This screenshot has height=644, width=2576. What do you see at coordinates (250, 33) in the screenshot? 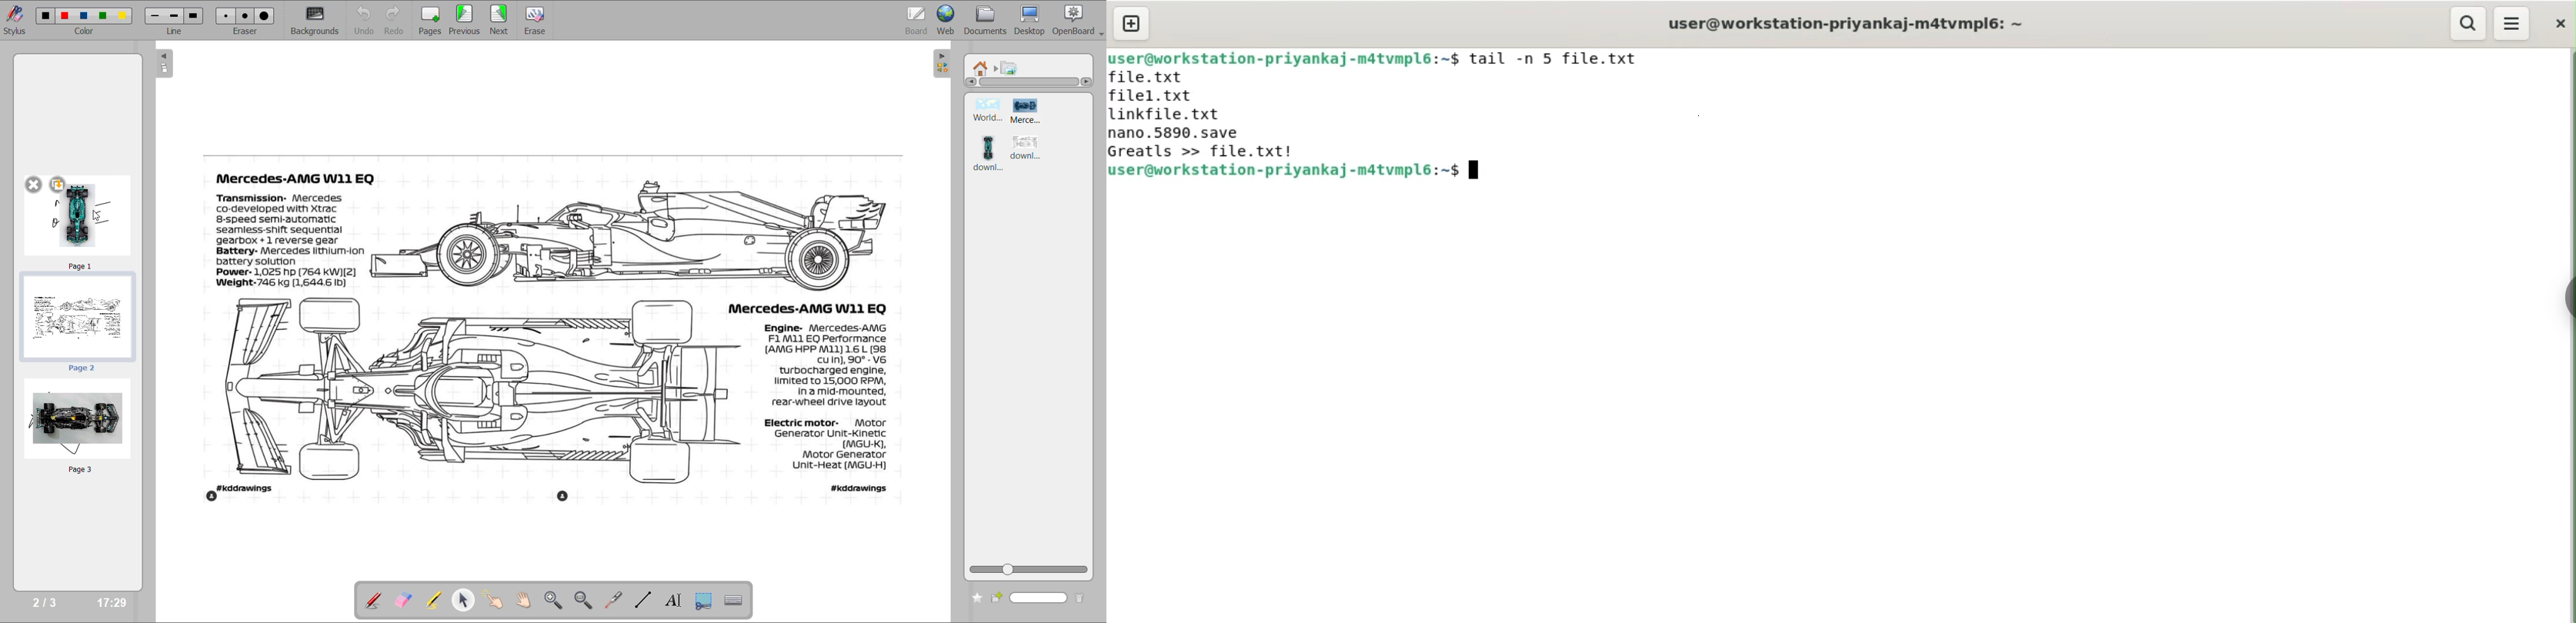
I see `eraser` at bounding box center [250, 33].